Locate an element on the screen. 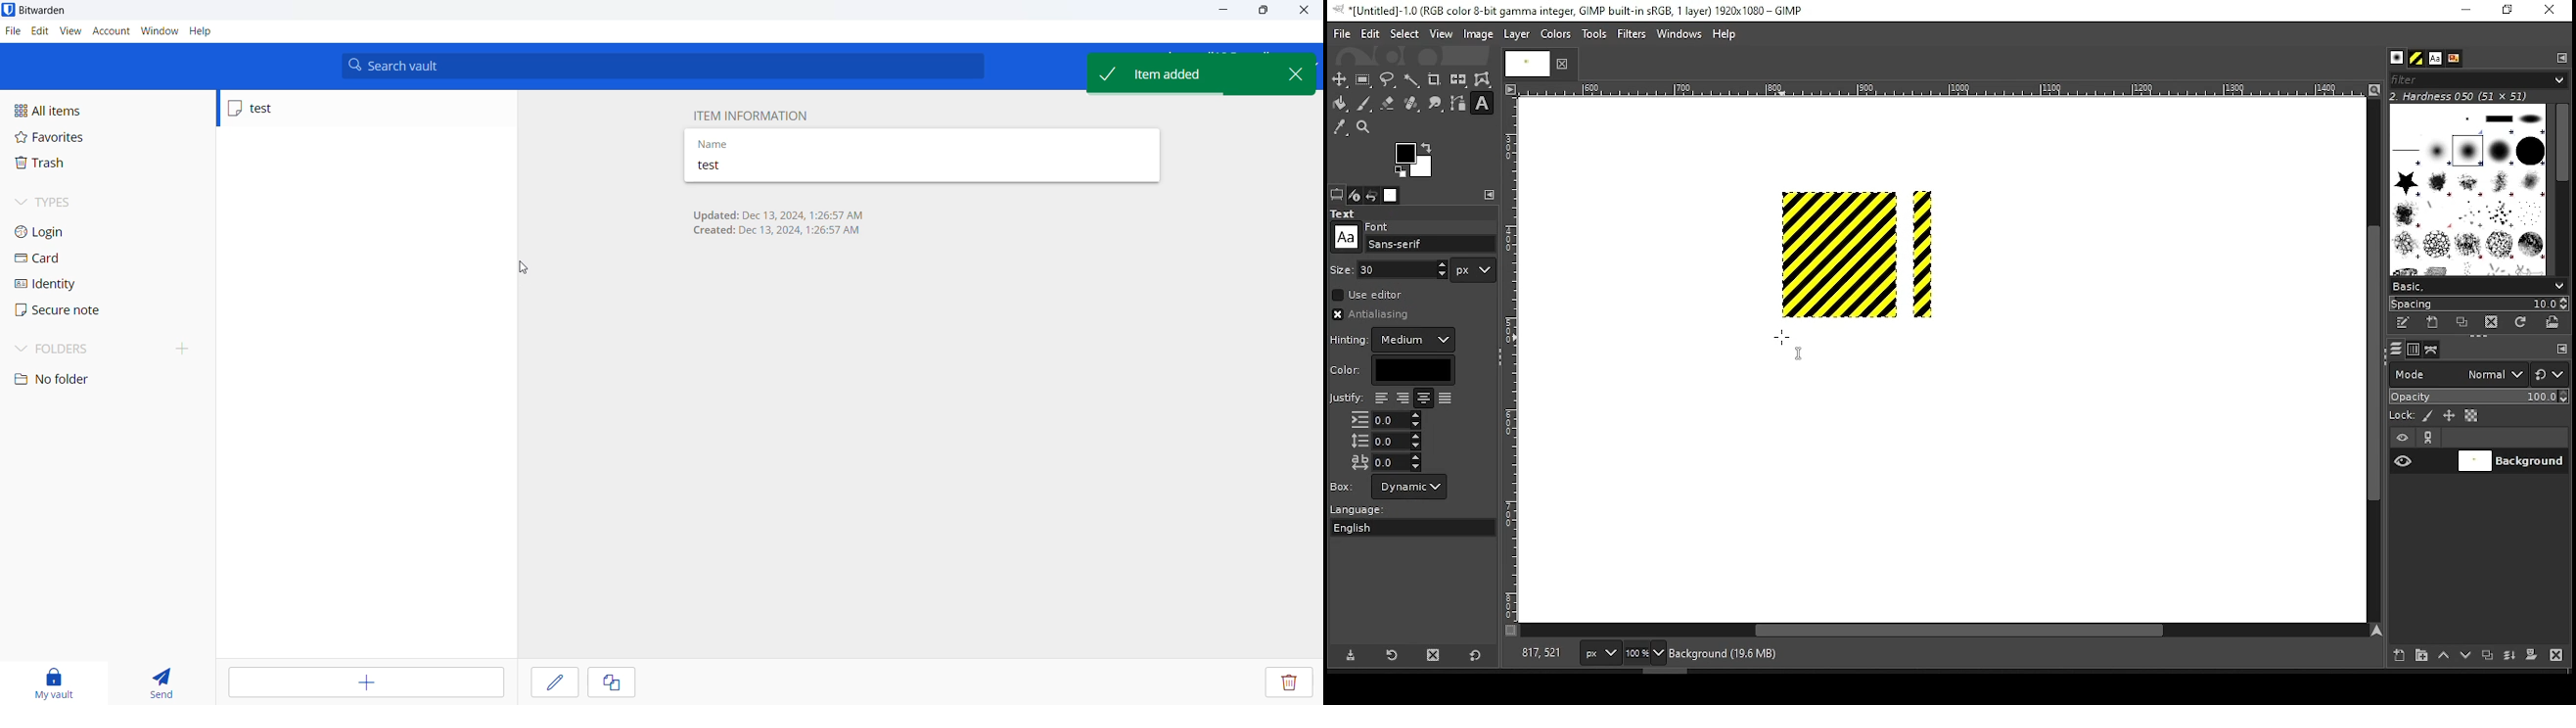  login is located at coordinates (70, 230).